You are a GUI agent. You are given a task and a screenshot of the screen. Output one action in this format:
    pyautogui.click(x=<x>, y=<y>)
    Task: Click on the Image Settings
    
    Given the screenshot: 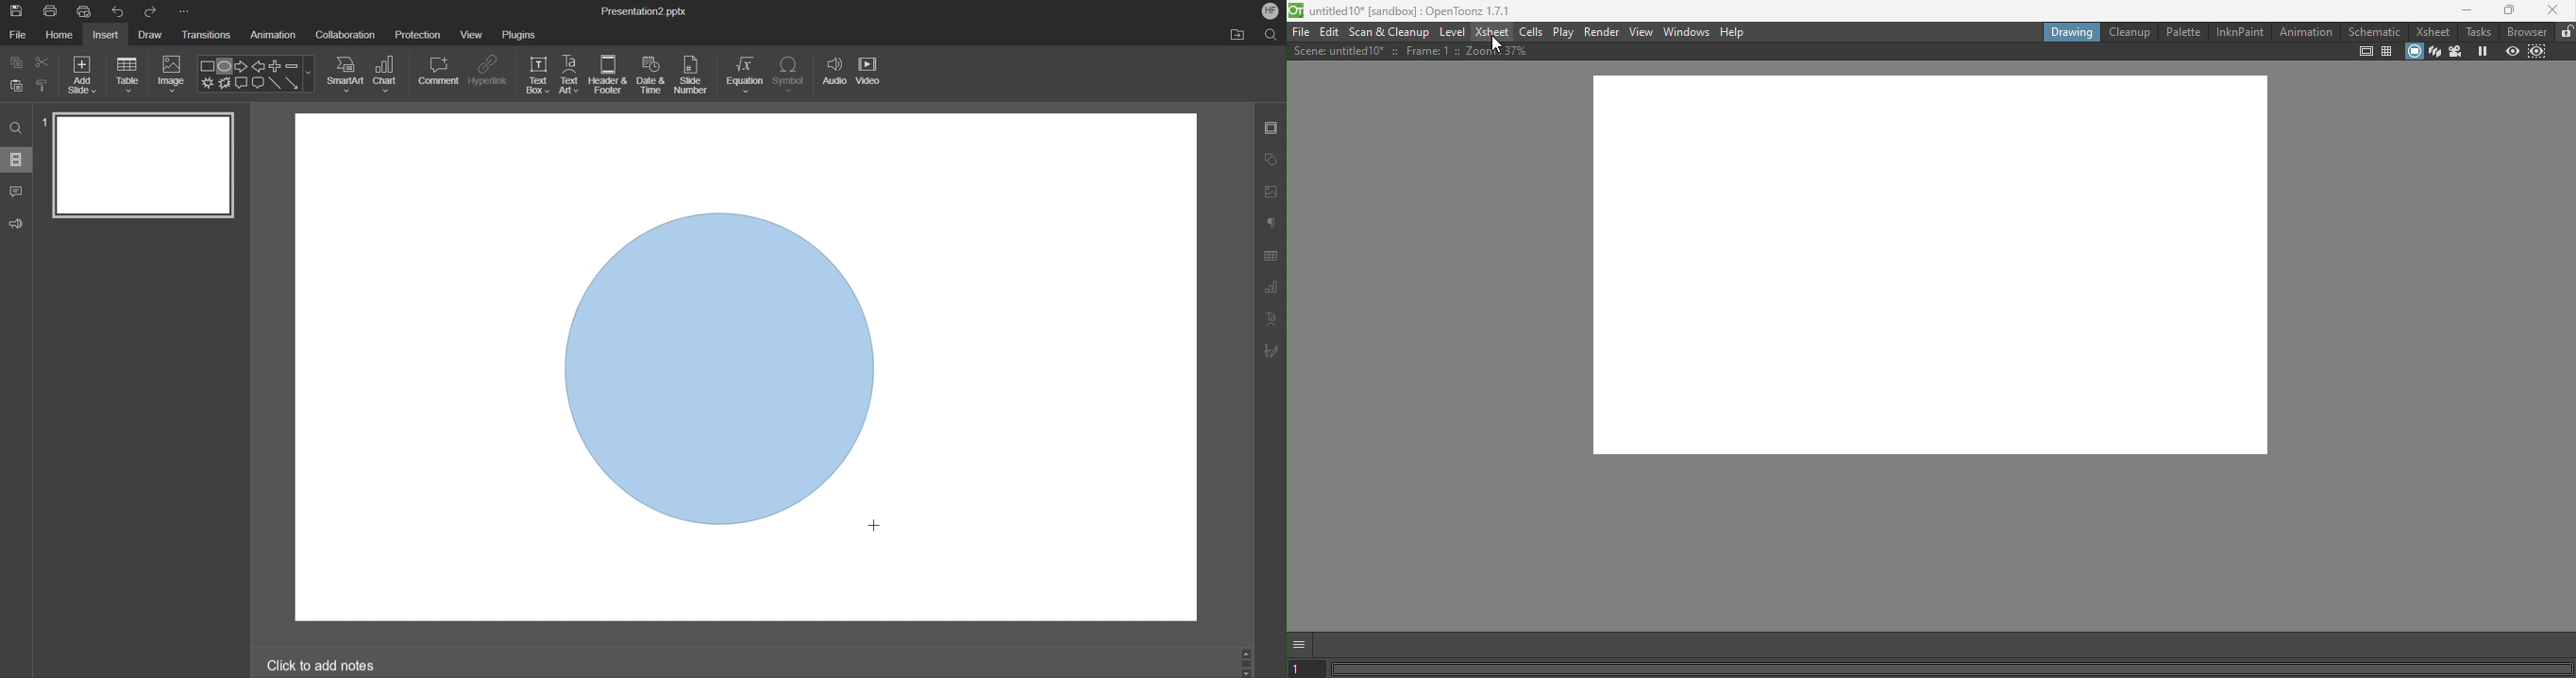 What is the action you would take?
    pyautogui.click(x=1272, y=190)
    